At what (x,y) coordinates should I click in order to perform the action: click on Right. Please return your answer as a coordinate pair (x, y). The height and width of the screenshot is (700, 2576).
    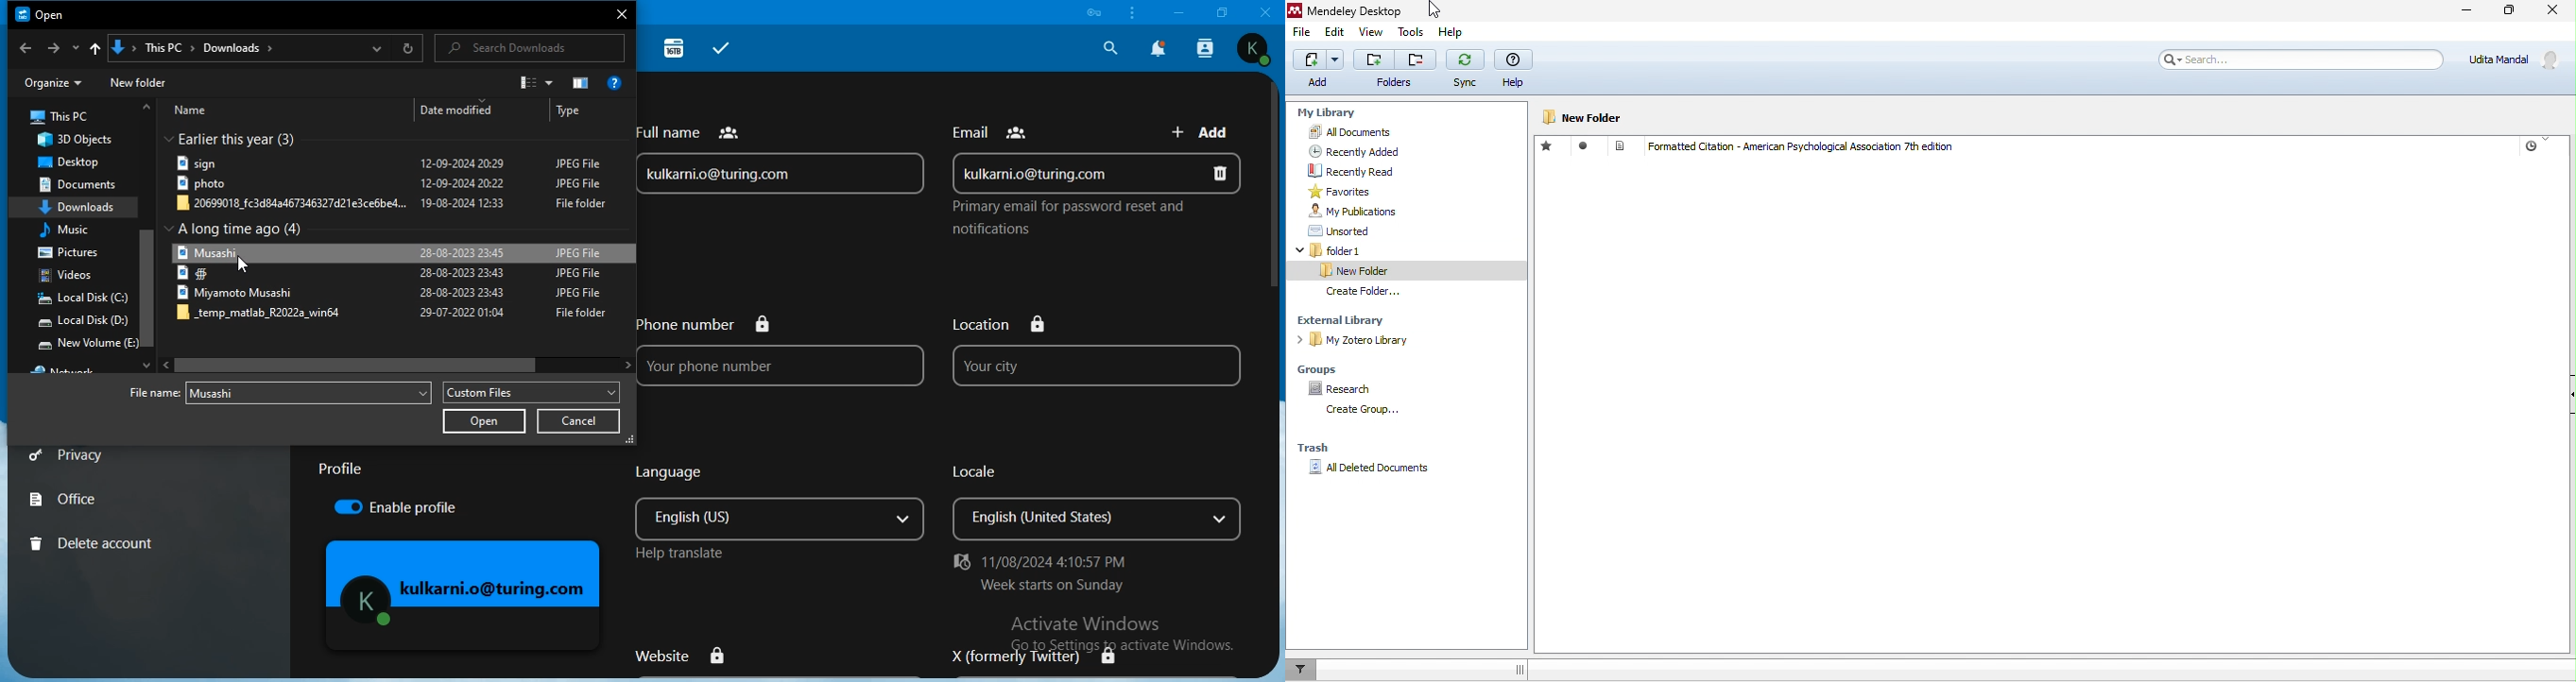
    Looking at the image, I should click on (618, 361).